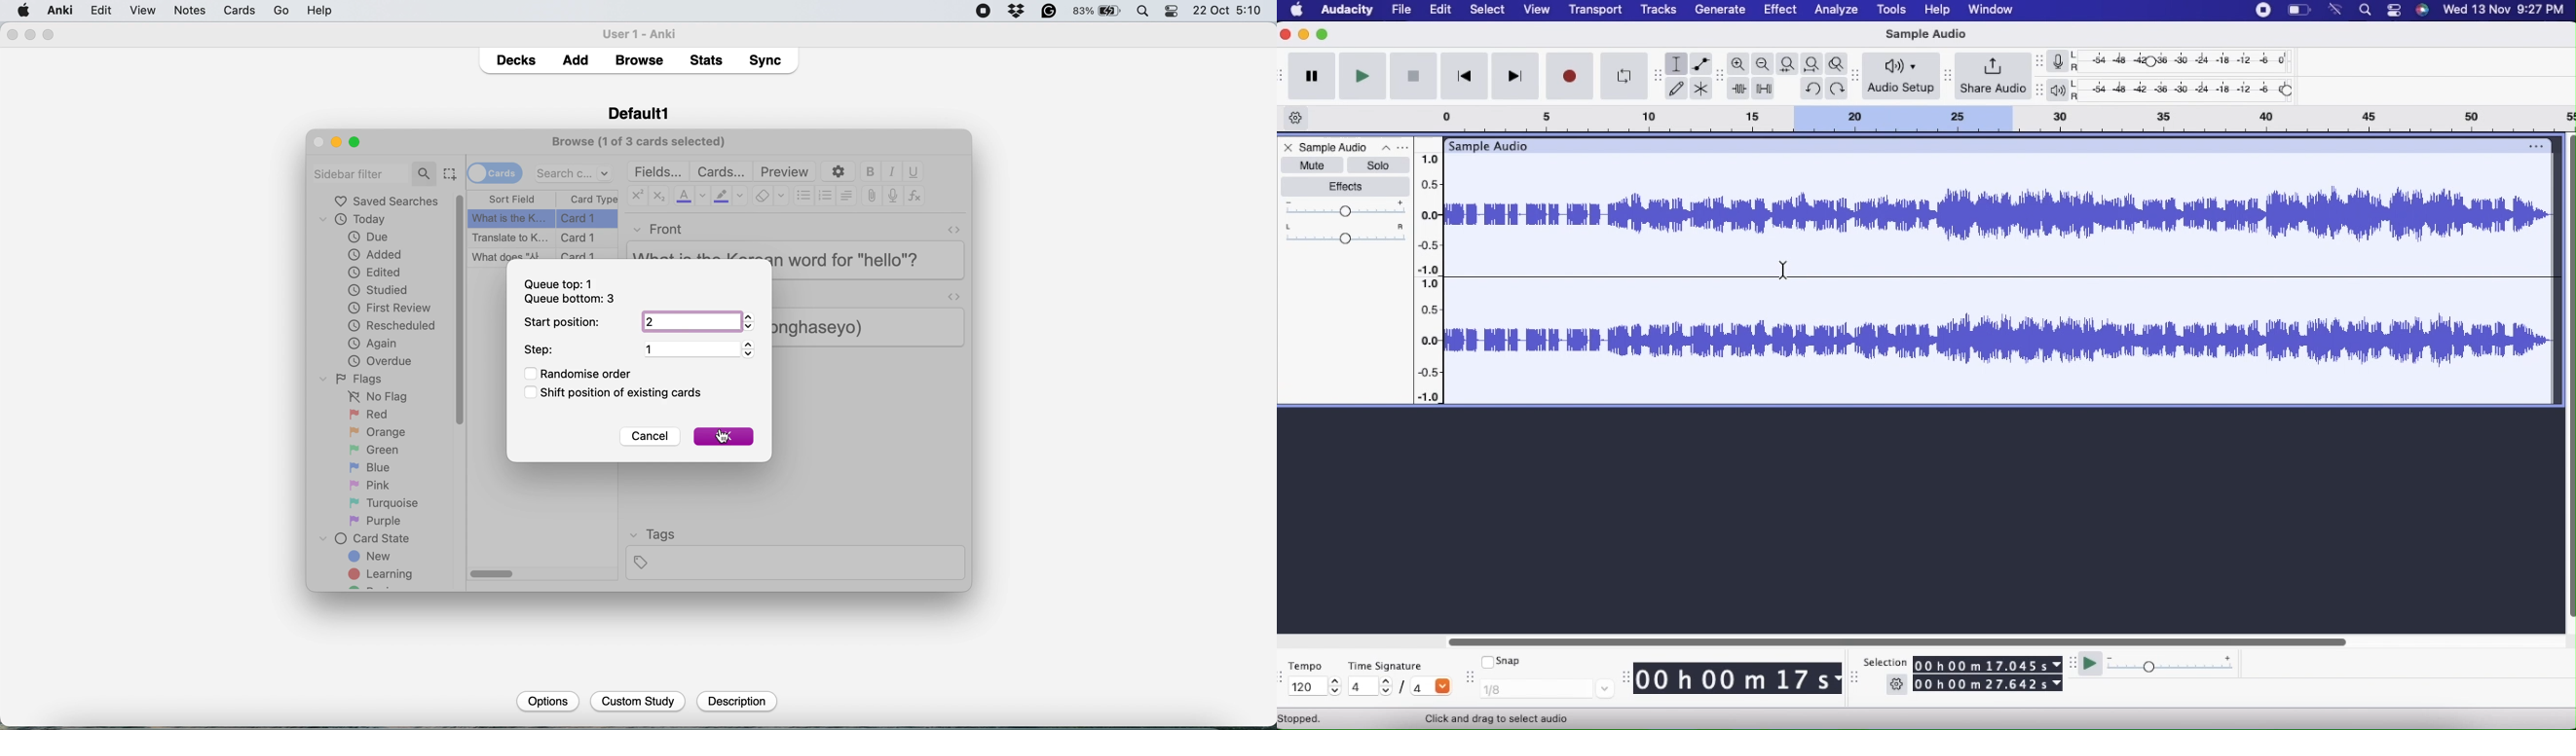 This screenshot has height=756, width=2576. What do you see at coordinates (375, 397) in the screenshot?
I see `no flag` at bounding box center [375, 397].